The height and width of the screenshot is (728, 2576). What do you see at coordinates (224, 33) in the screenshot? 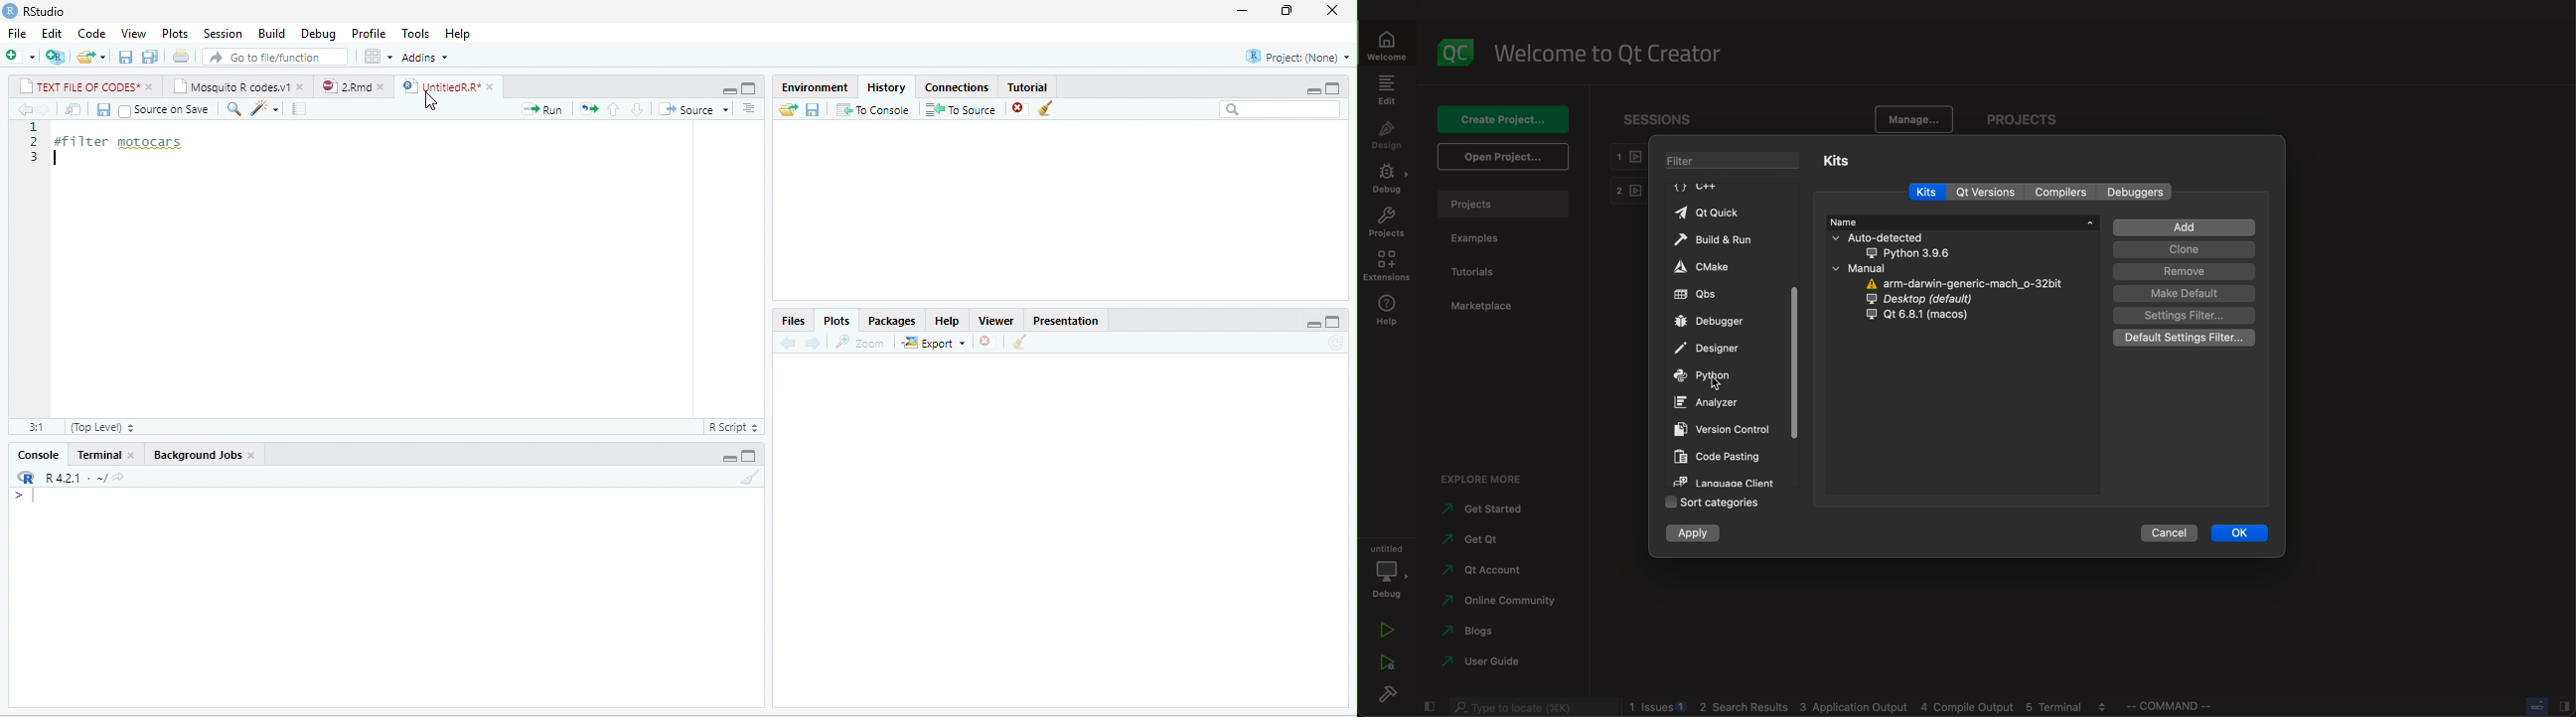
I see `Session` at bounding box center [224, 33].